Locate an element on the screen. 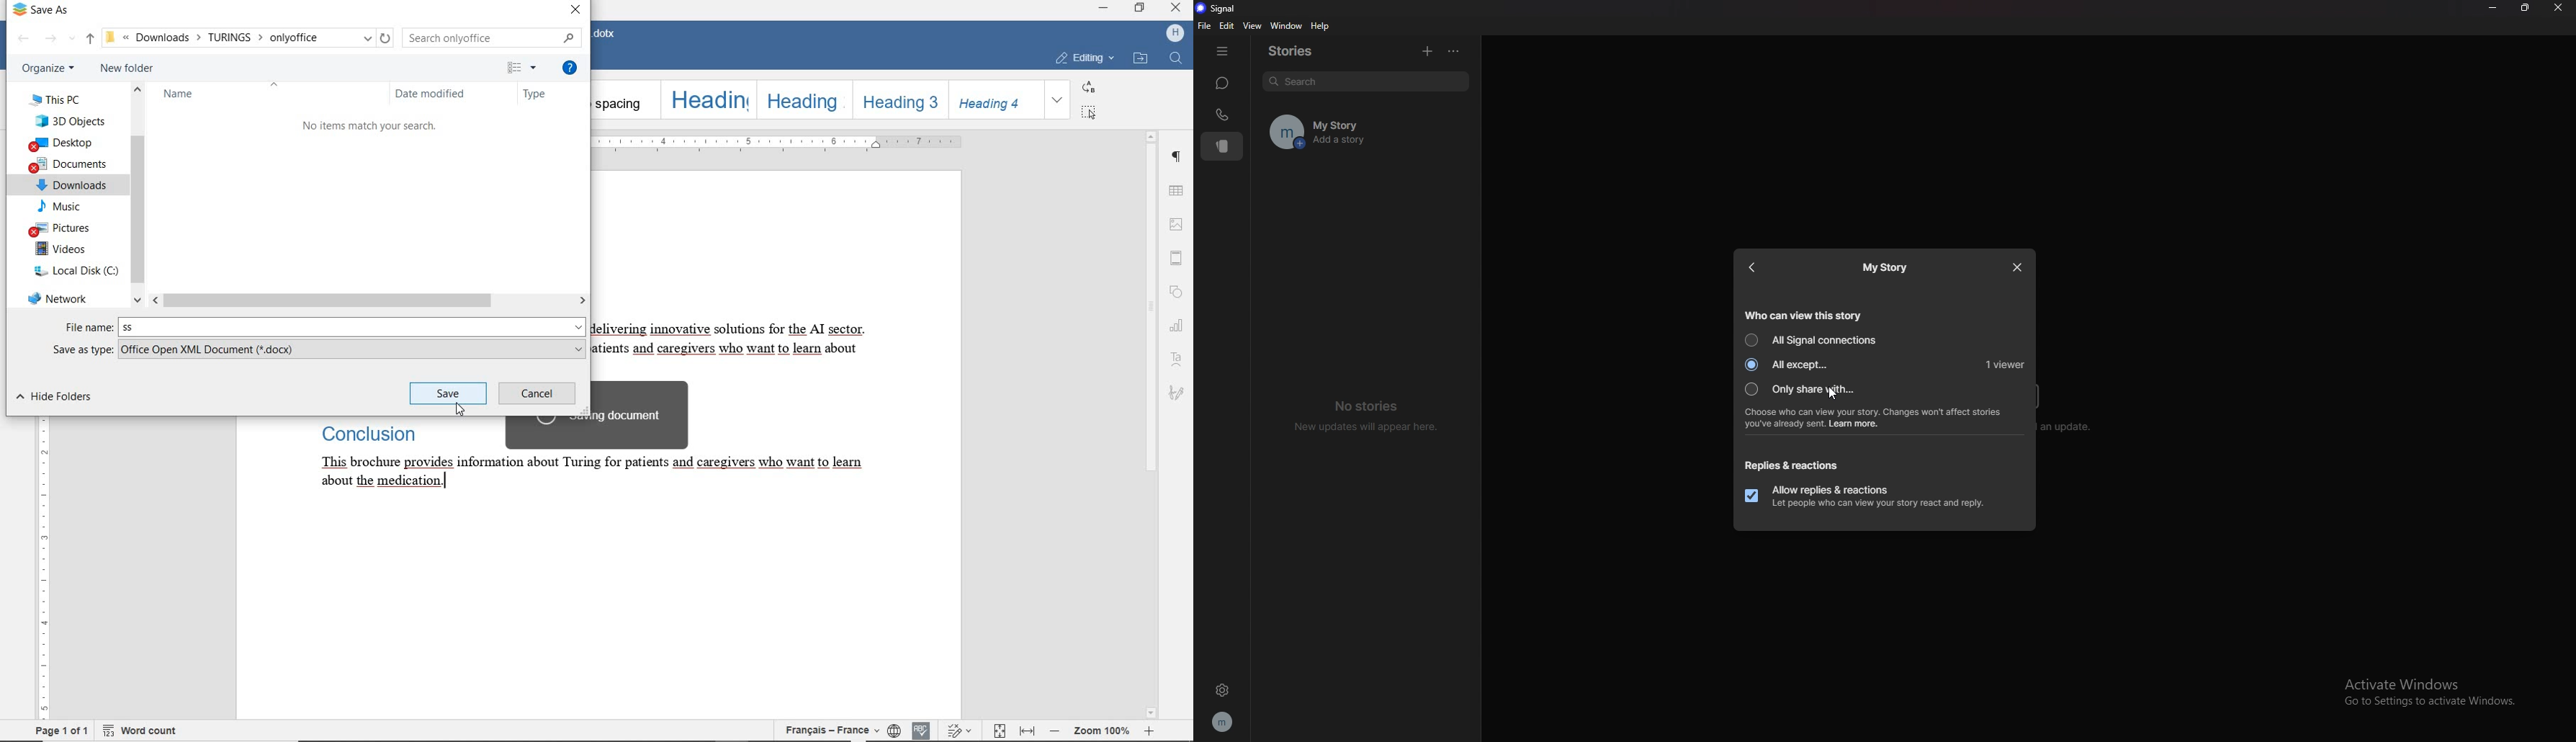  cursor is located at coordinates (461, 410).